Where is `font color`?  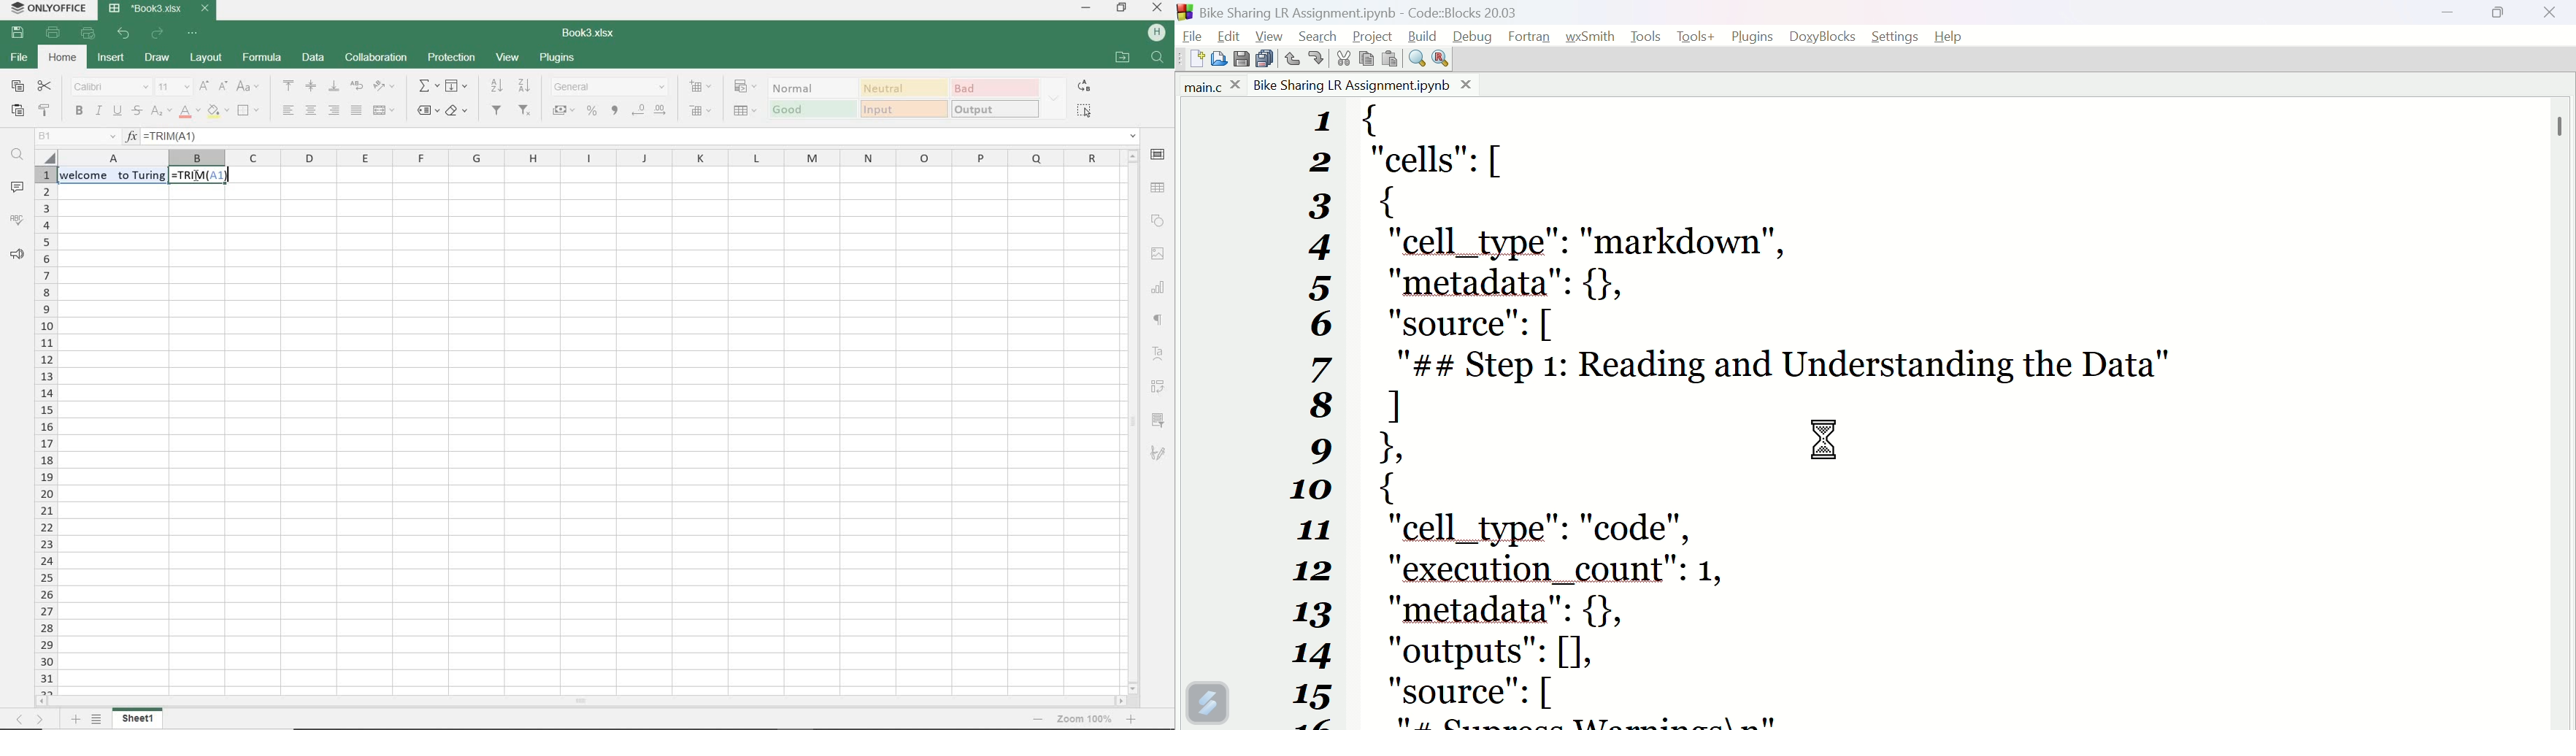 font color is located at coordinates (189, 111).